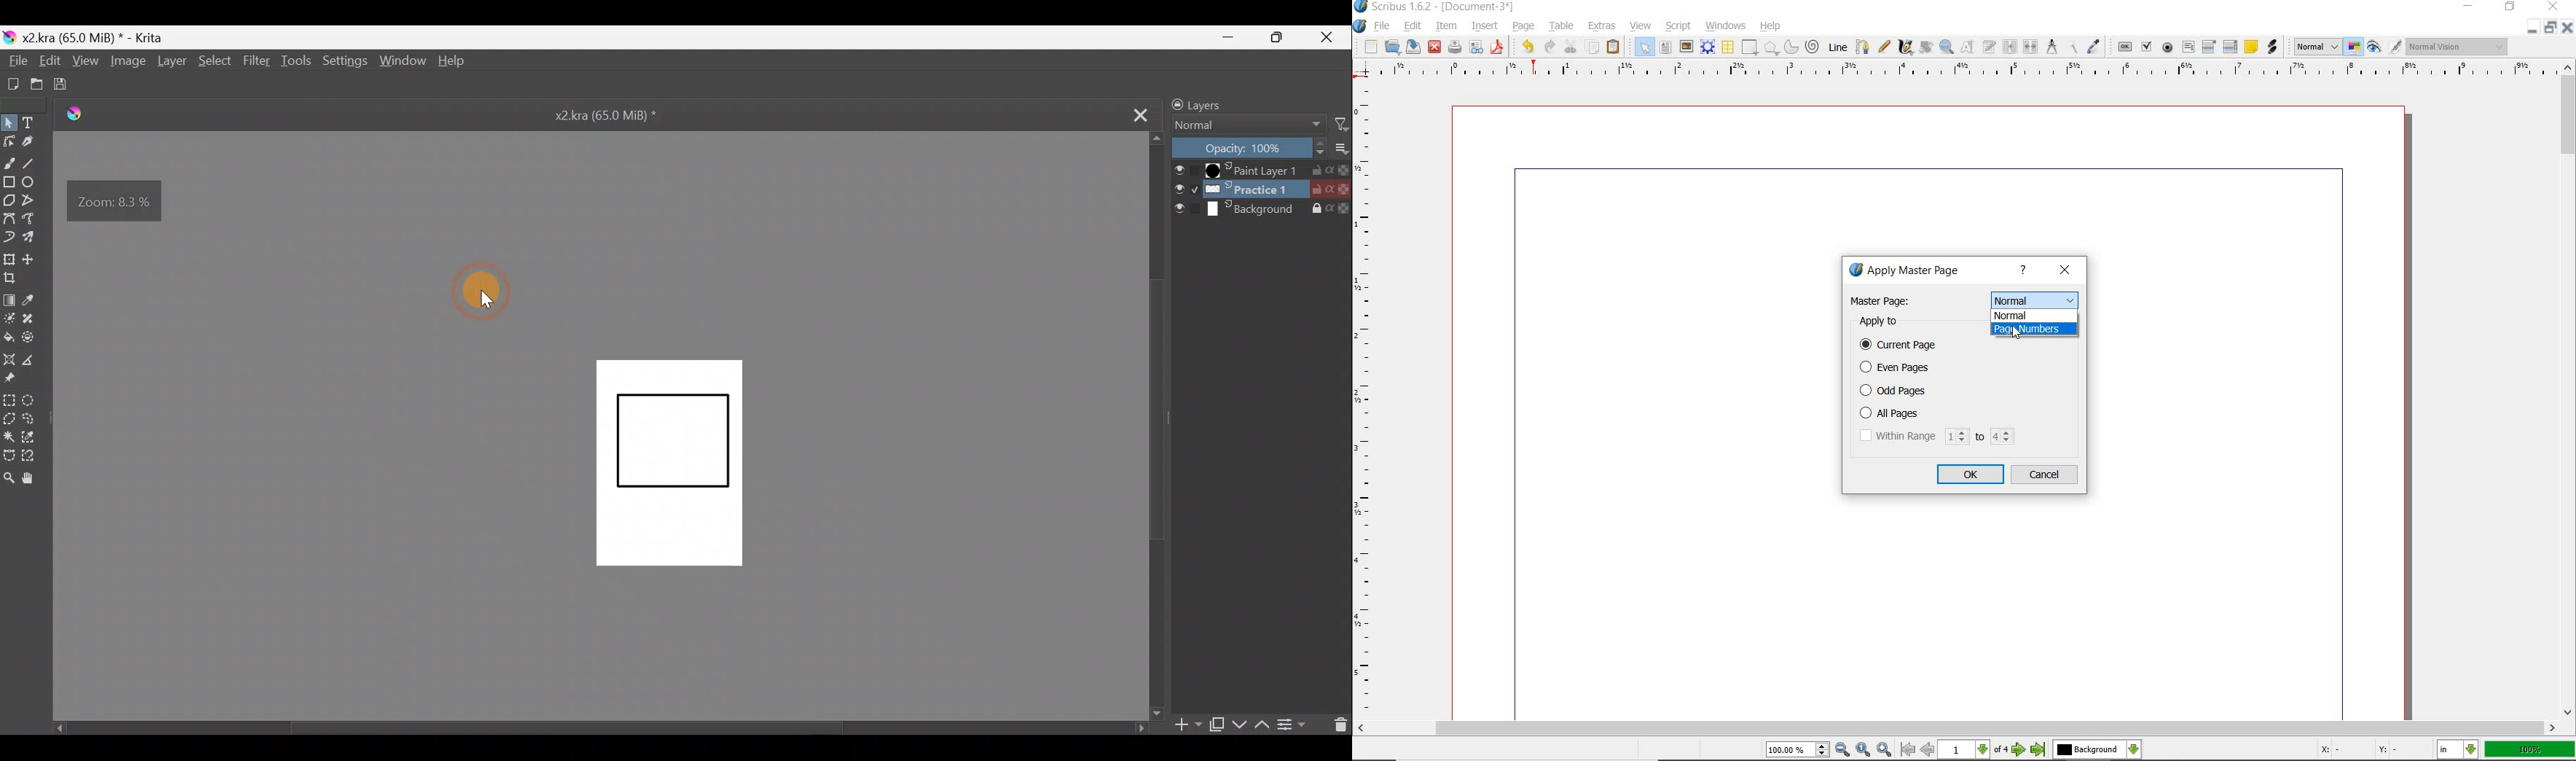 This screenshot has width=2576, height=784. Describe the element at coordinates (1262, 209) in the screenshot. I see `Background` at that location.